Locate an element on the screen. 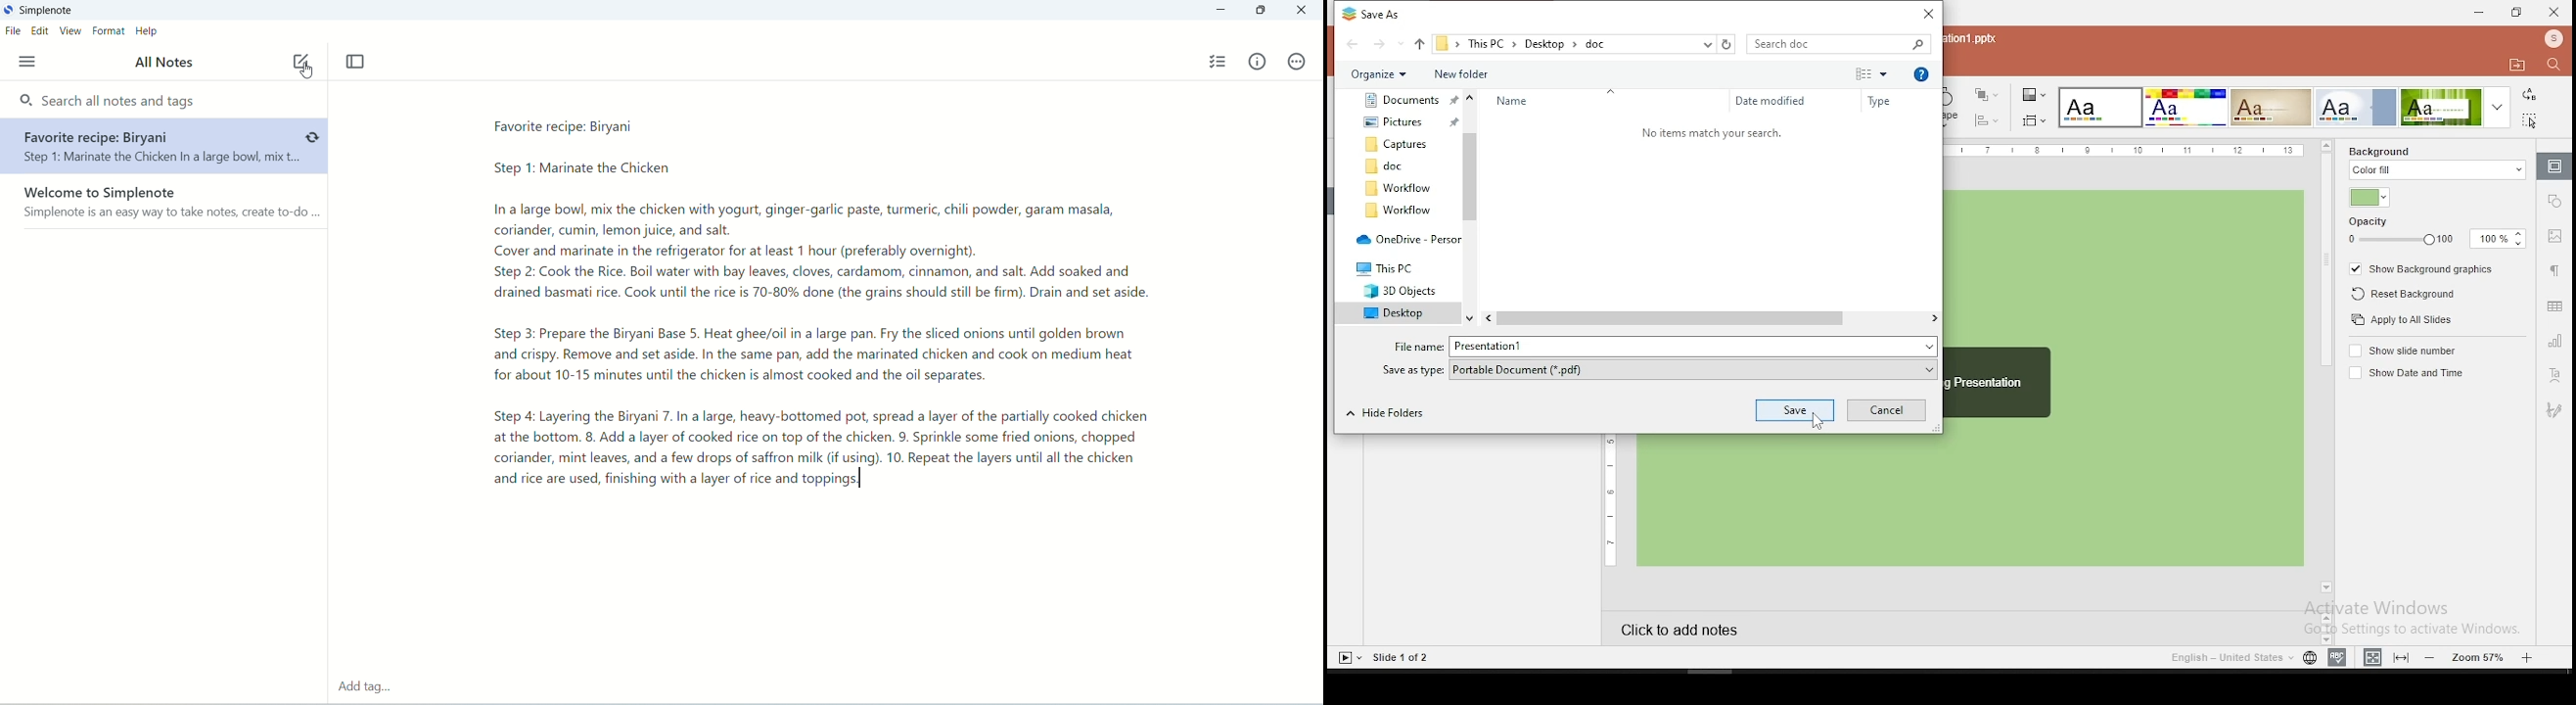 The width and height of the screenshot is (2576, 728). profile is located at coordinates (2554, 39).